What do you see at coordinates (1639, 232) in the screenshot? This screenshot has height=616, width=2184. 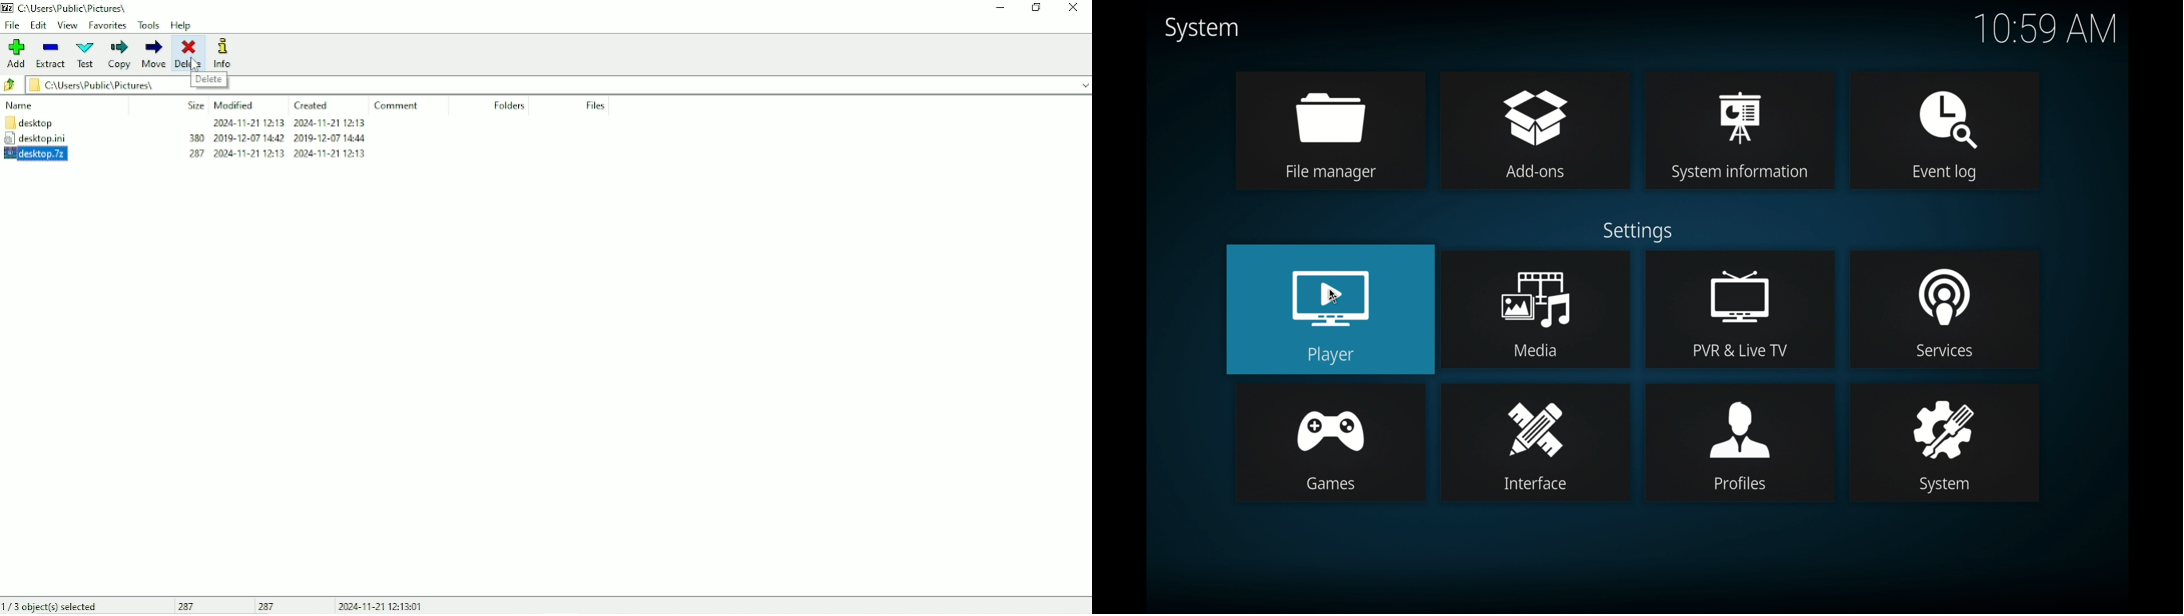 I see `settings` at bounding box center [1639, 232].